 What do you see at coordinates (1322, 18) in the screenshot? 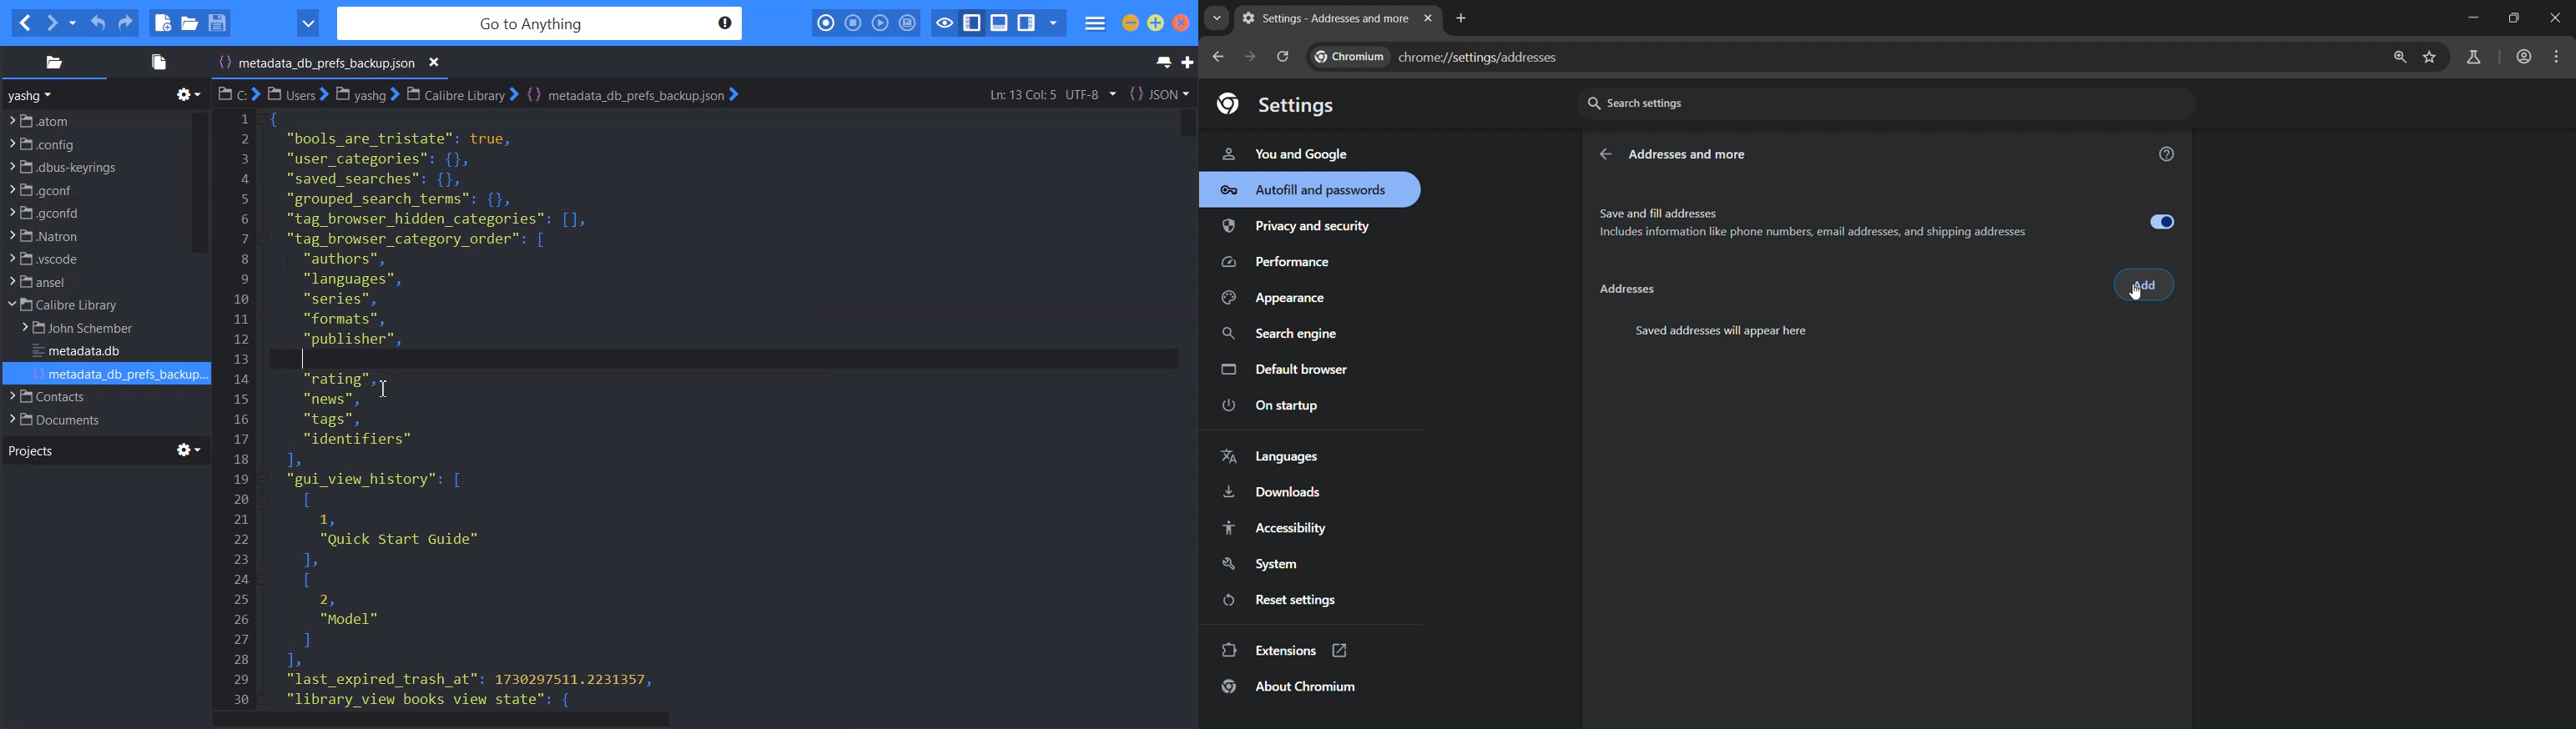
I see `current page` at bounding box center [1322, 18].